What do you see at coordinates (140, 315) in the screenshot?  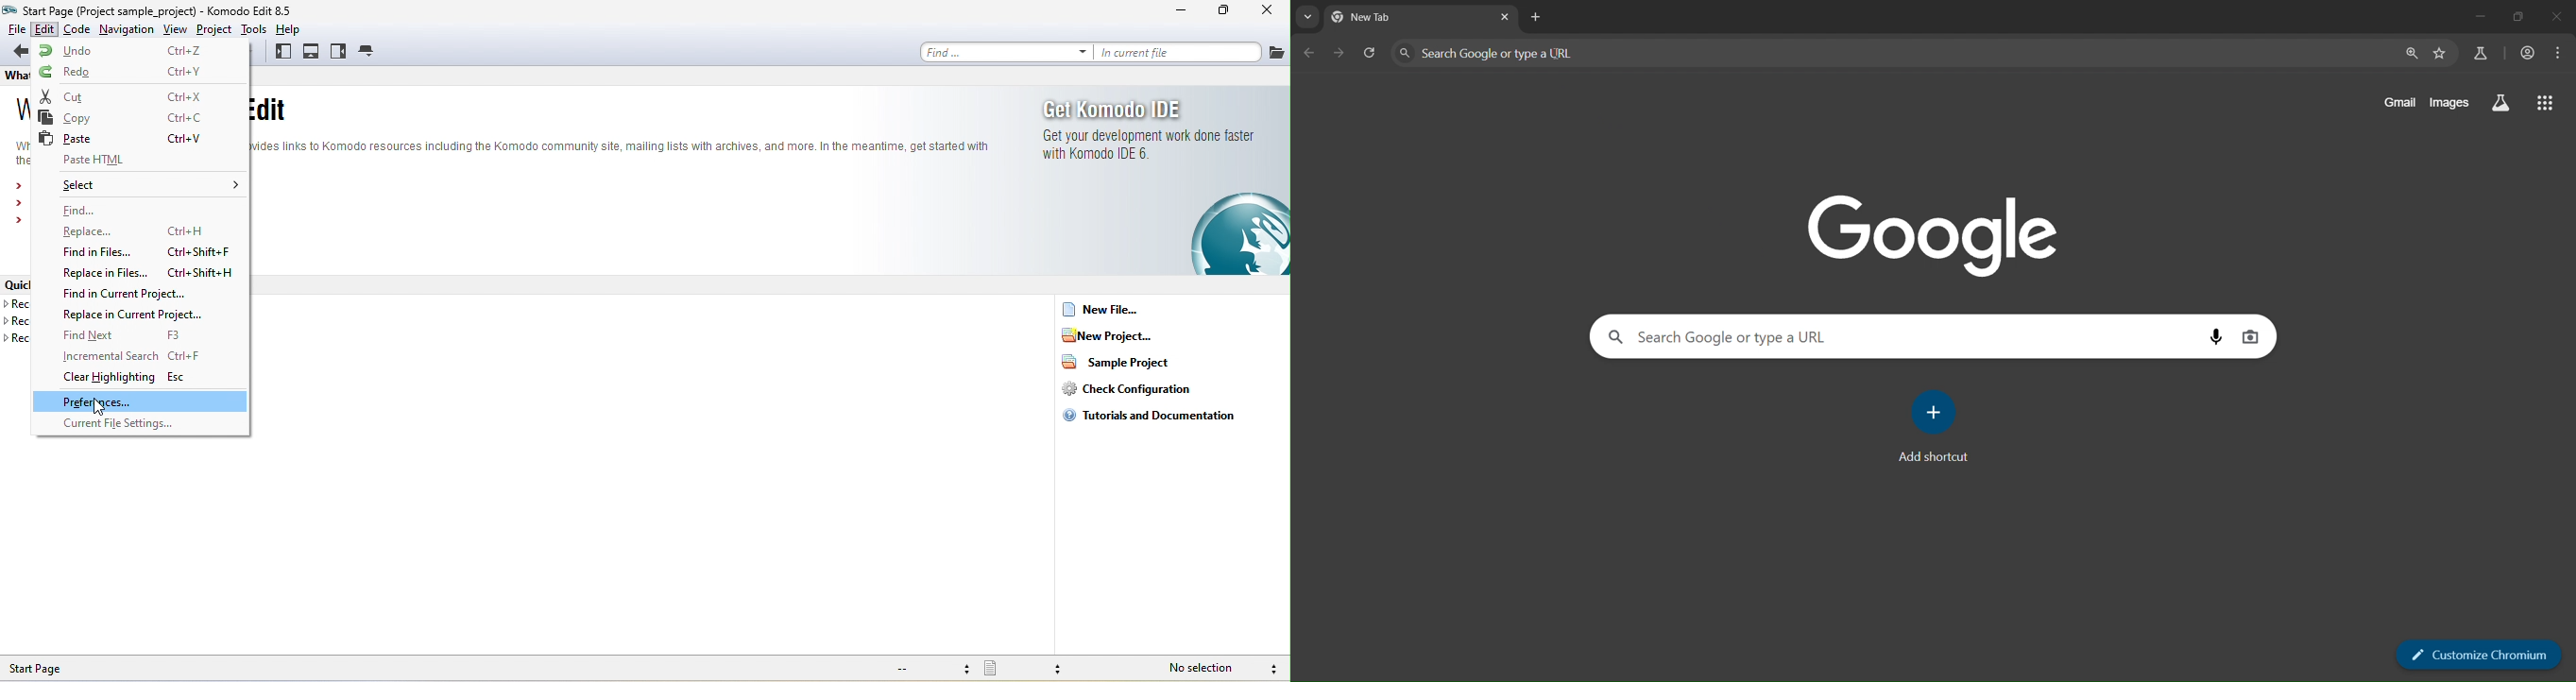 I see `replace in current project` at bounding box center [140, 315].